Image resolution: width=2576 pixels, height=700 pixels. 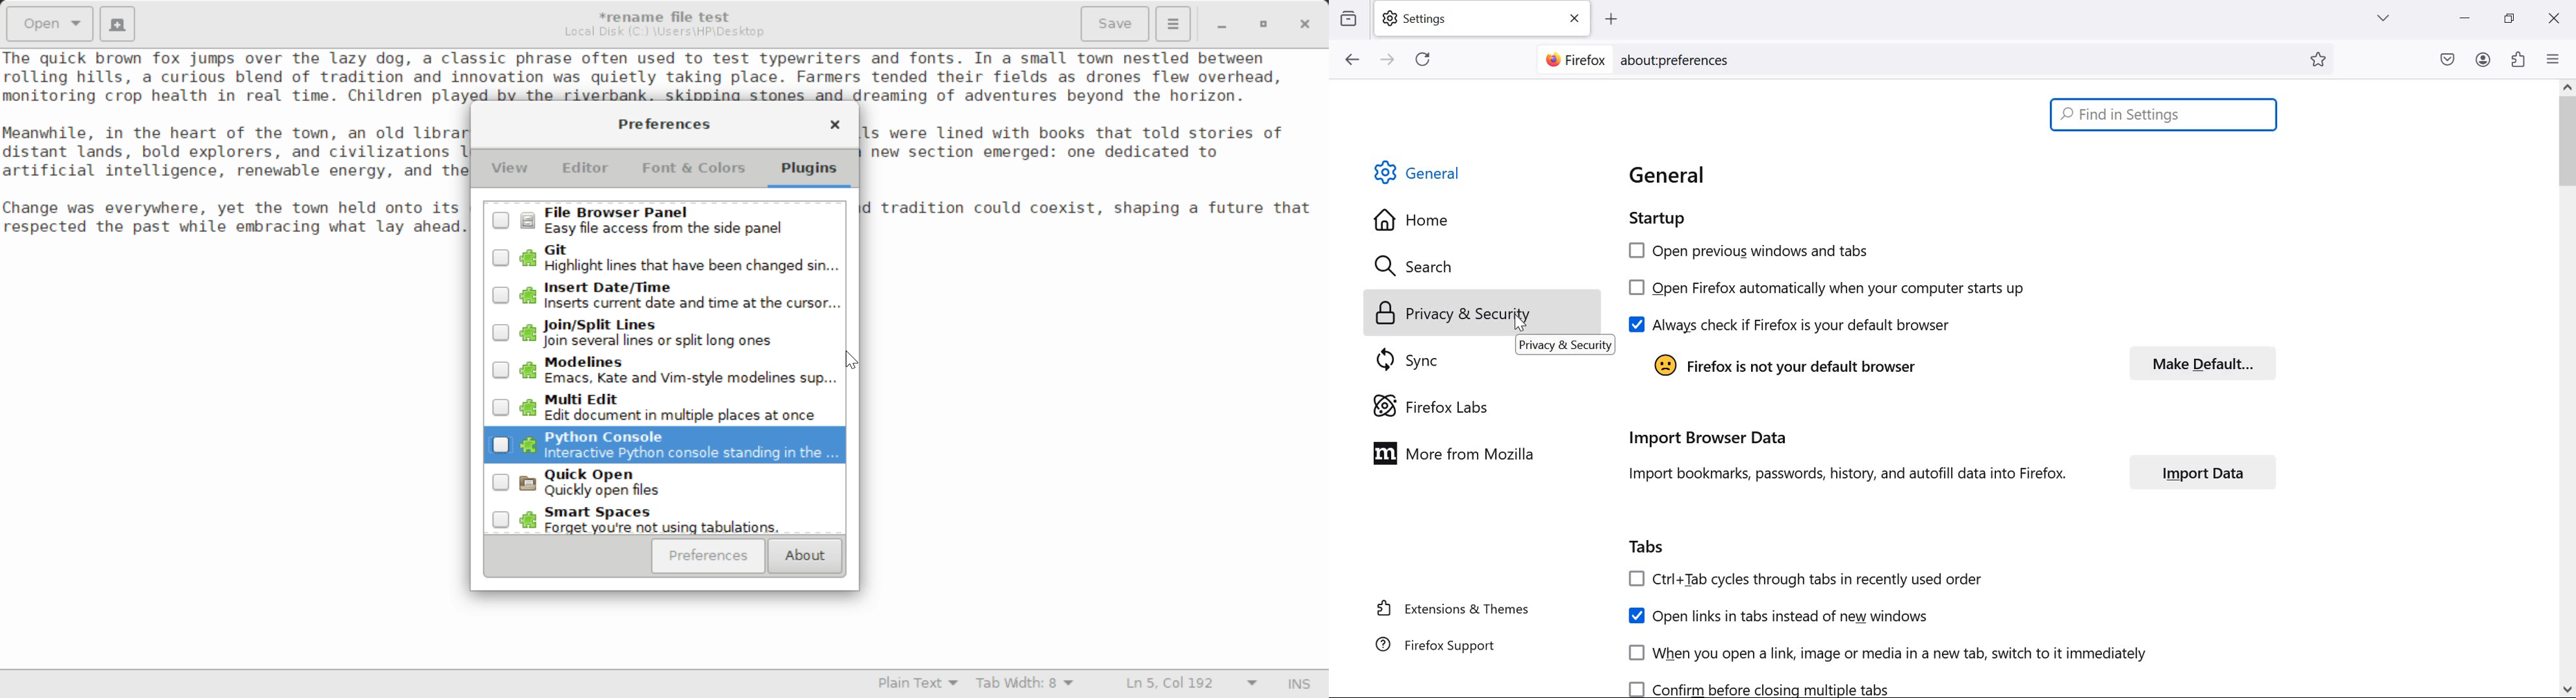 I want to click on Ctrl+Tab cycles through tabs in recently used order, so click(x=1806, y=578).